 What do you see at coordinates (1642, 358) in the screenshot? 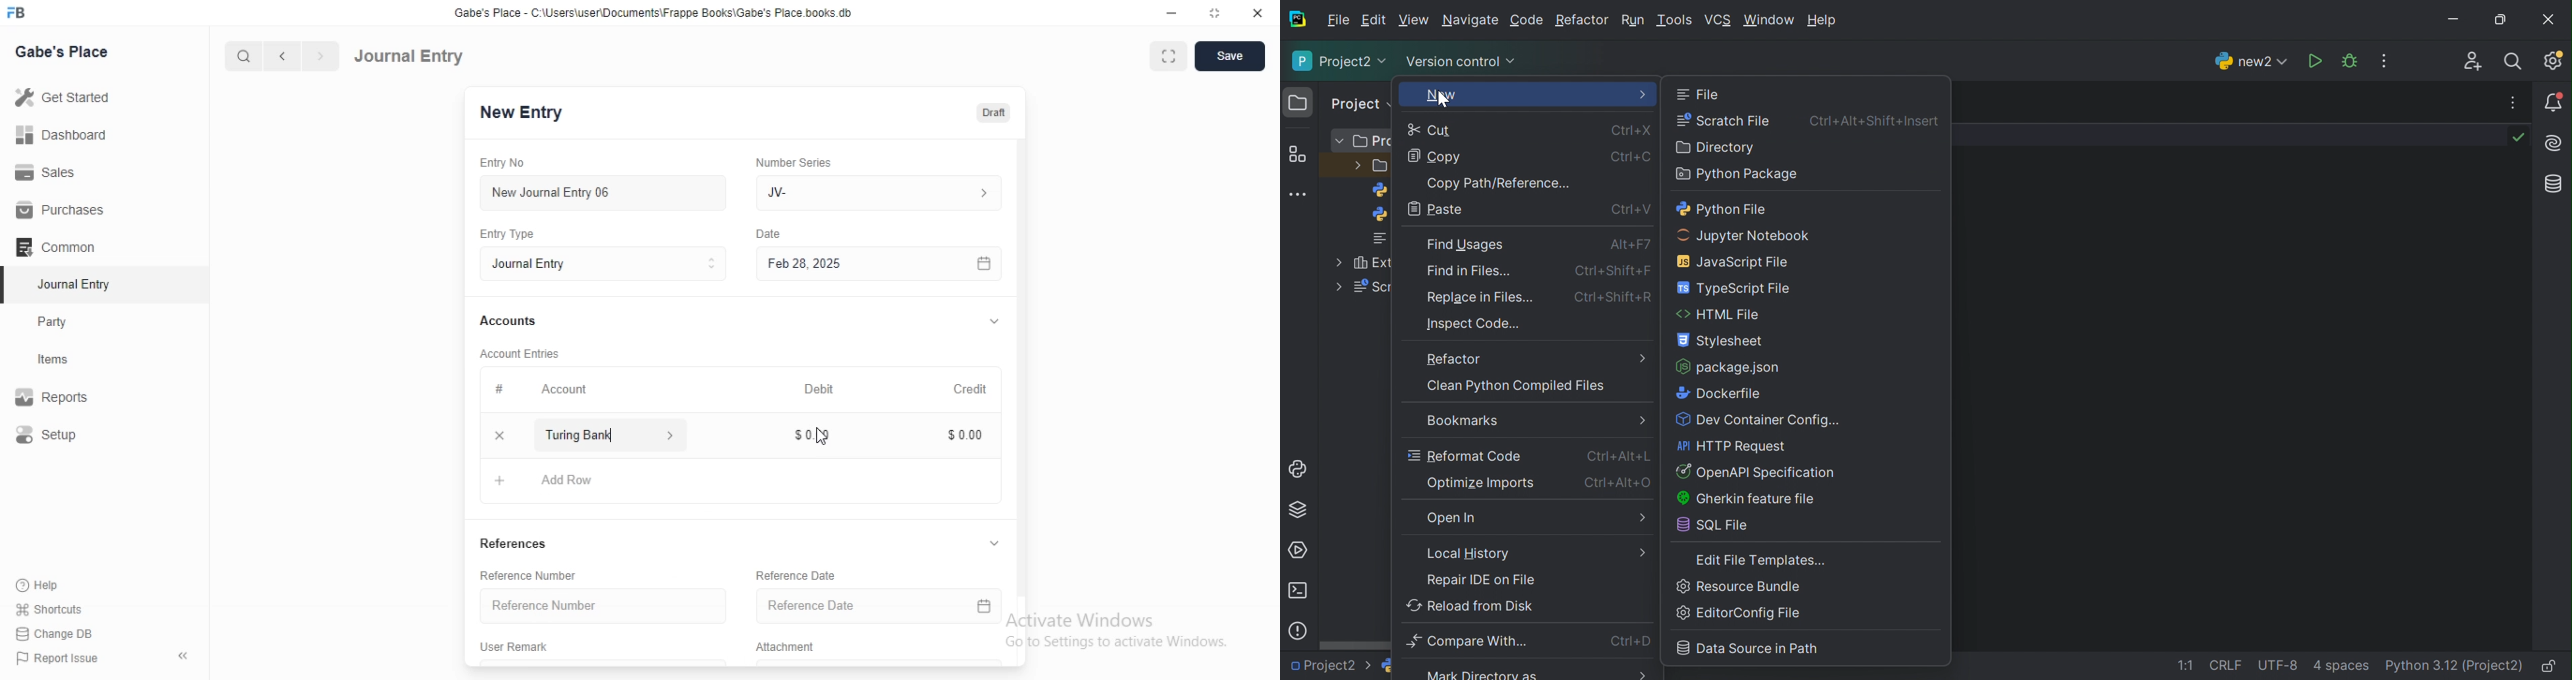
I see `More` at bounding box center [1642, 358].